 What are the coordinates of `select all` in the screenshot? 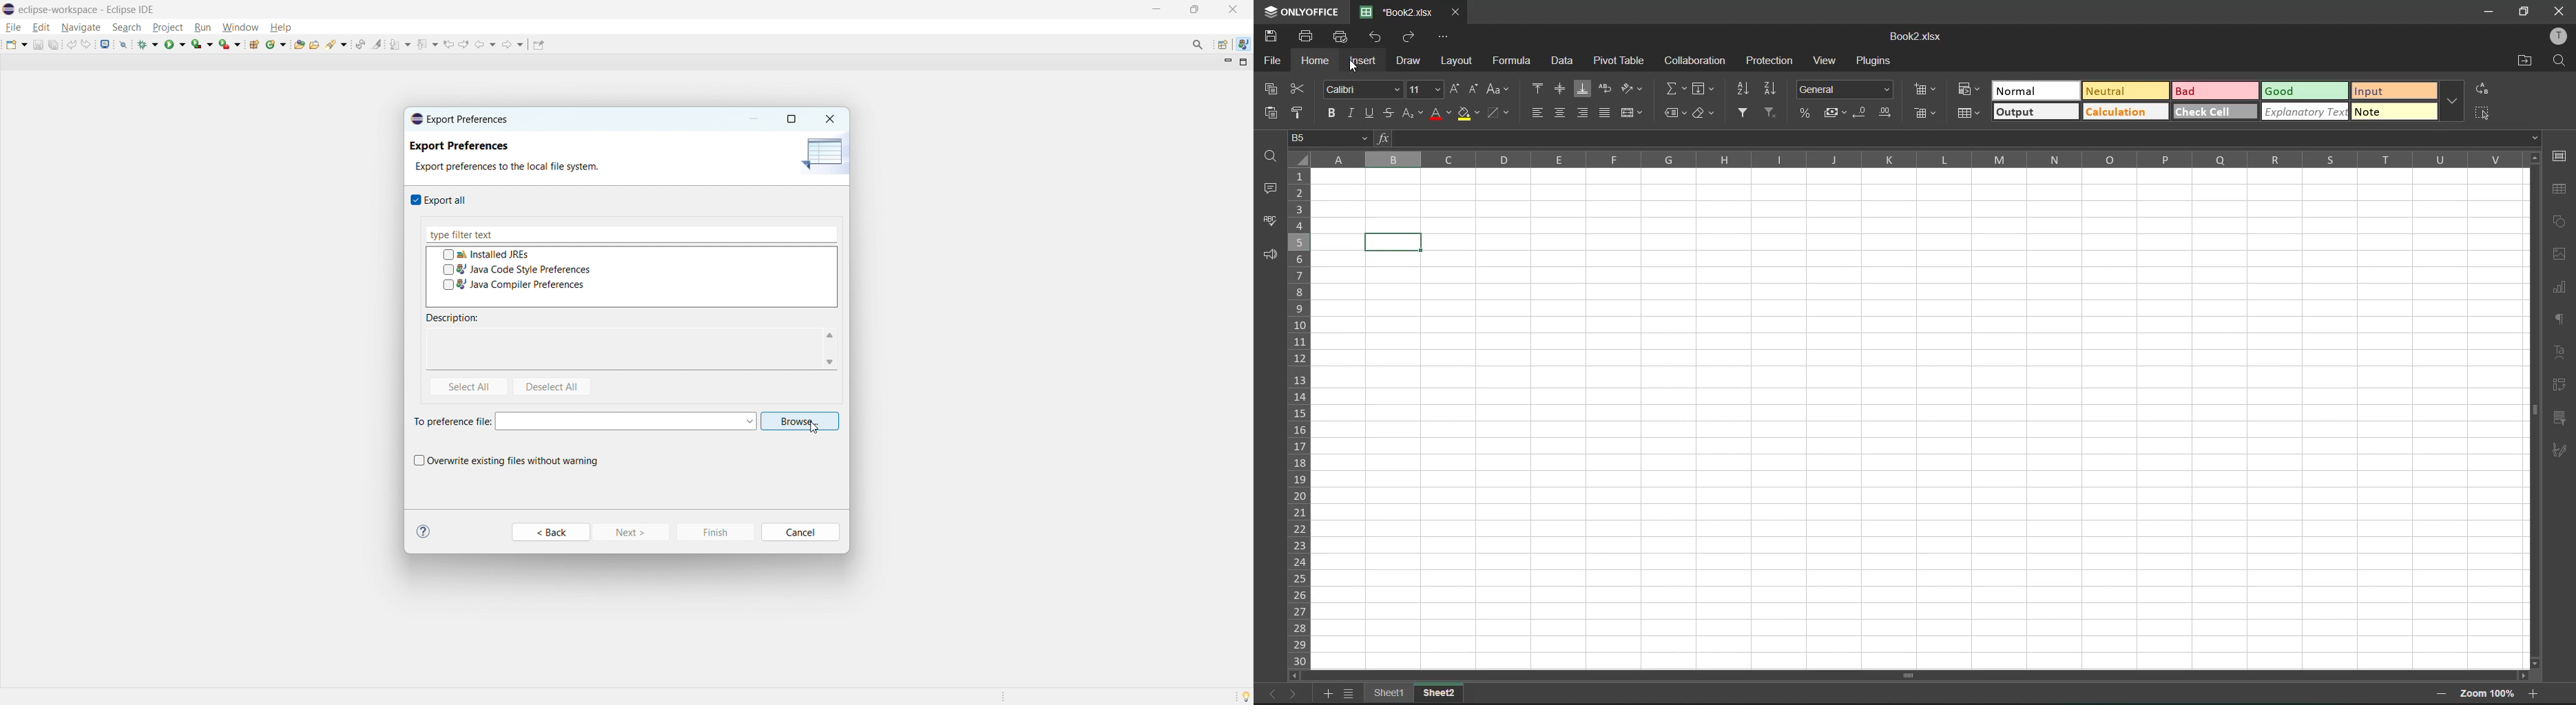 It's located at (469, 386).